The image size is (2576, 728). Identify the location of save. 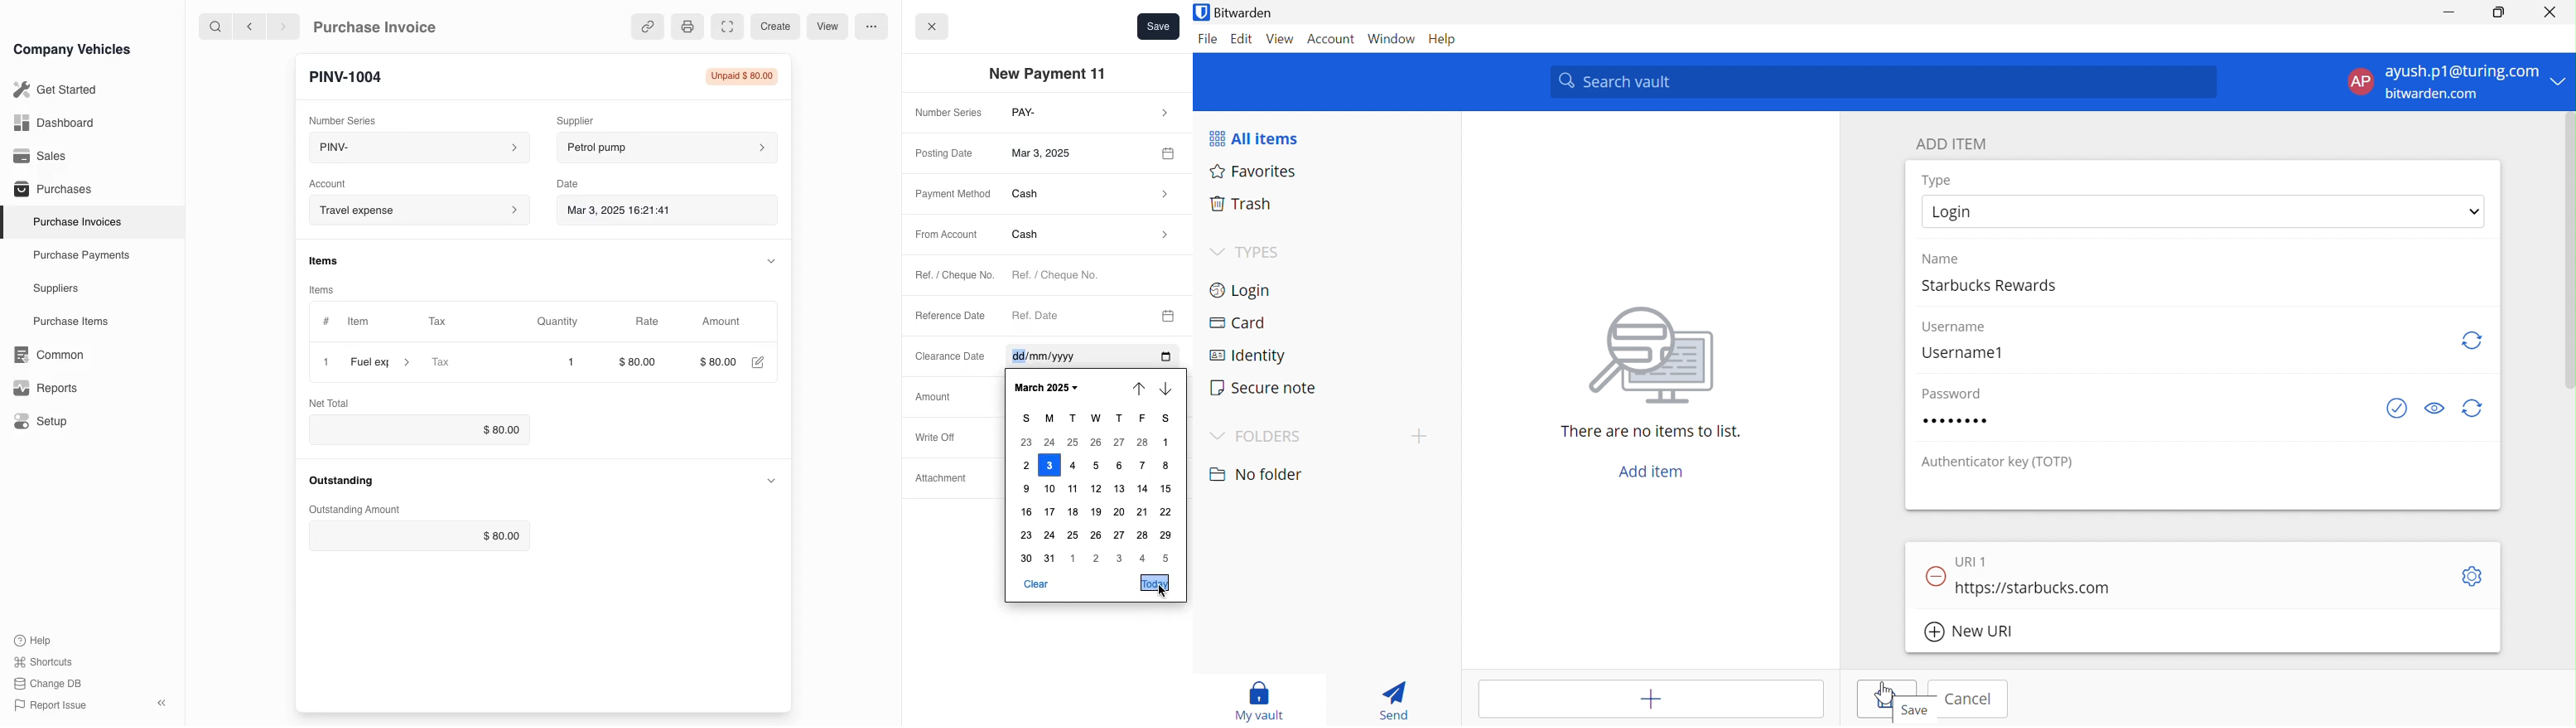
(1158, 26).